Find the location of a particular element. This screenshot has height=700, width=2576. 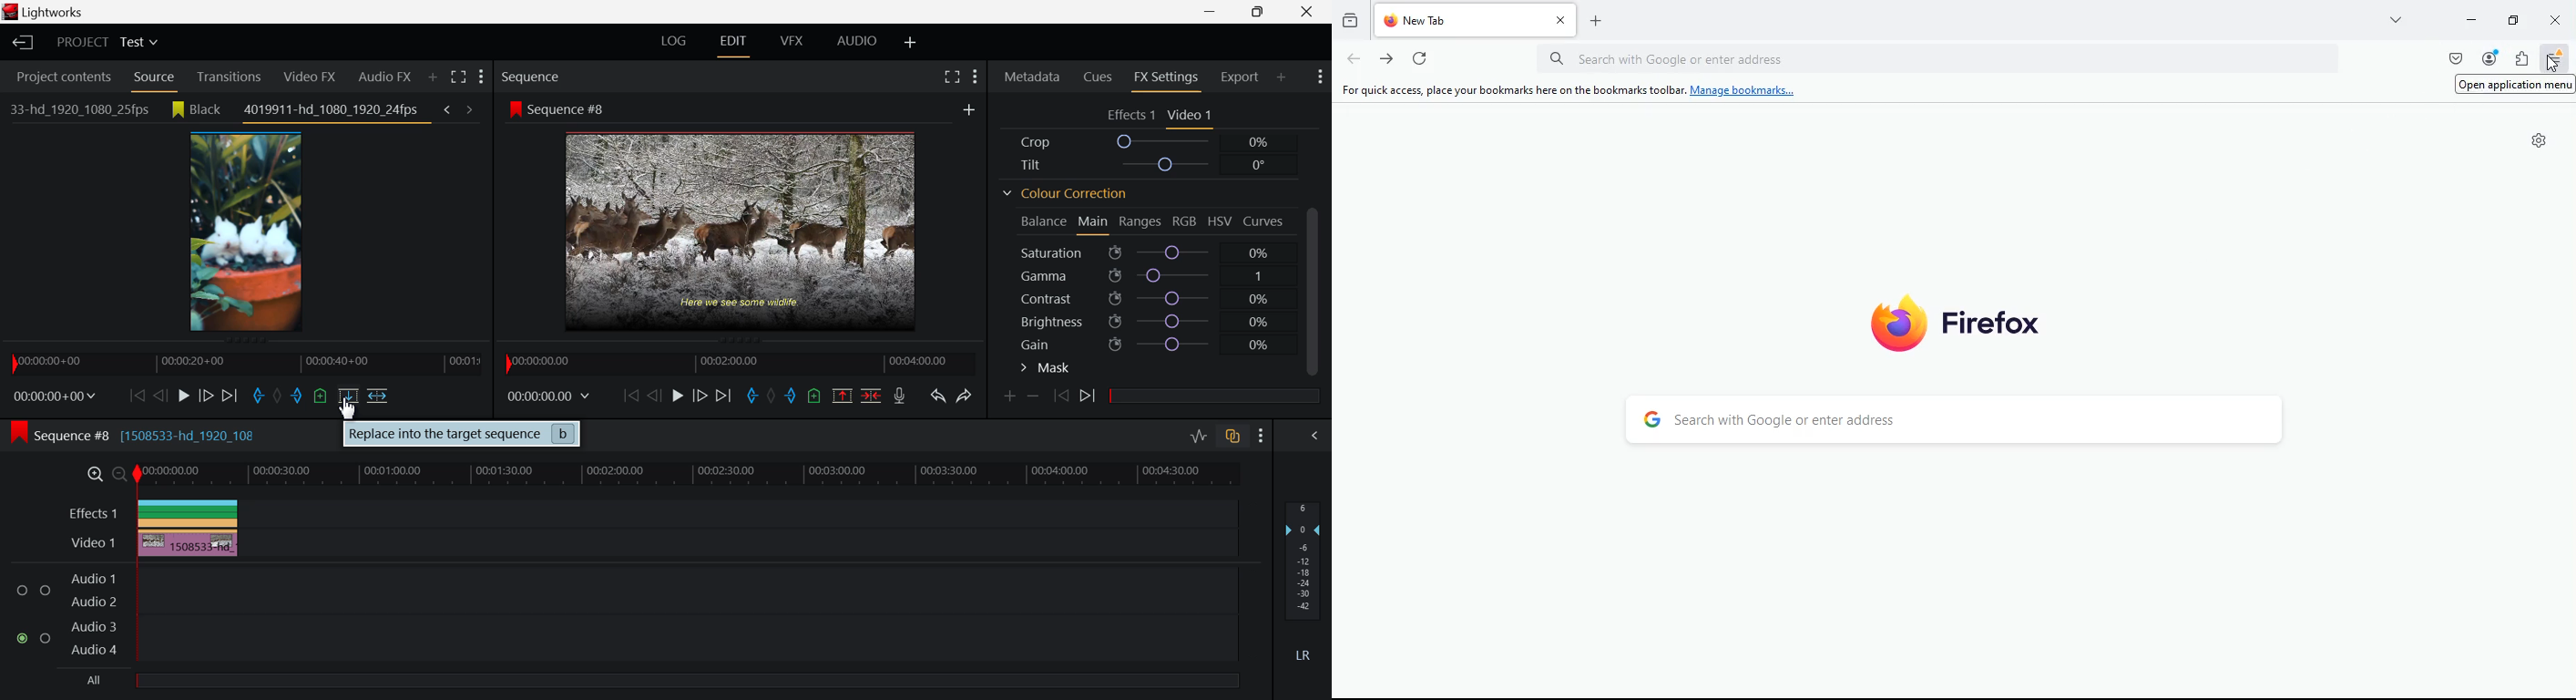

Balance is located at coordinates (1042, 220).